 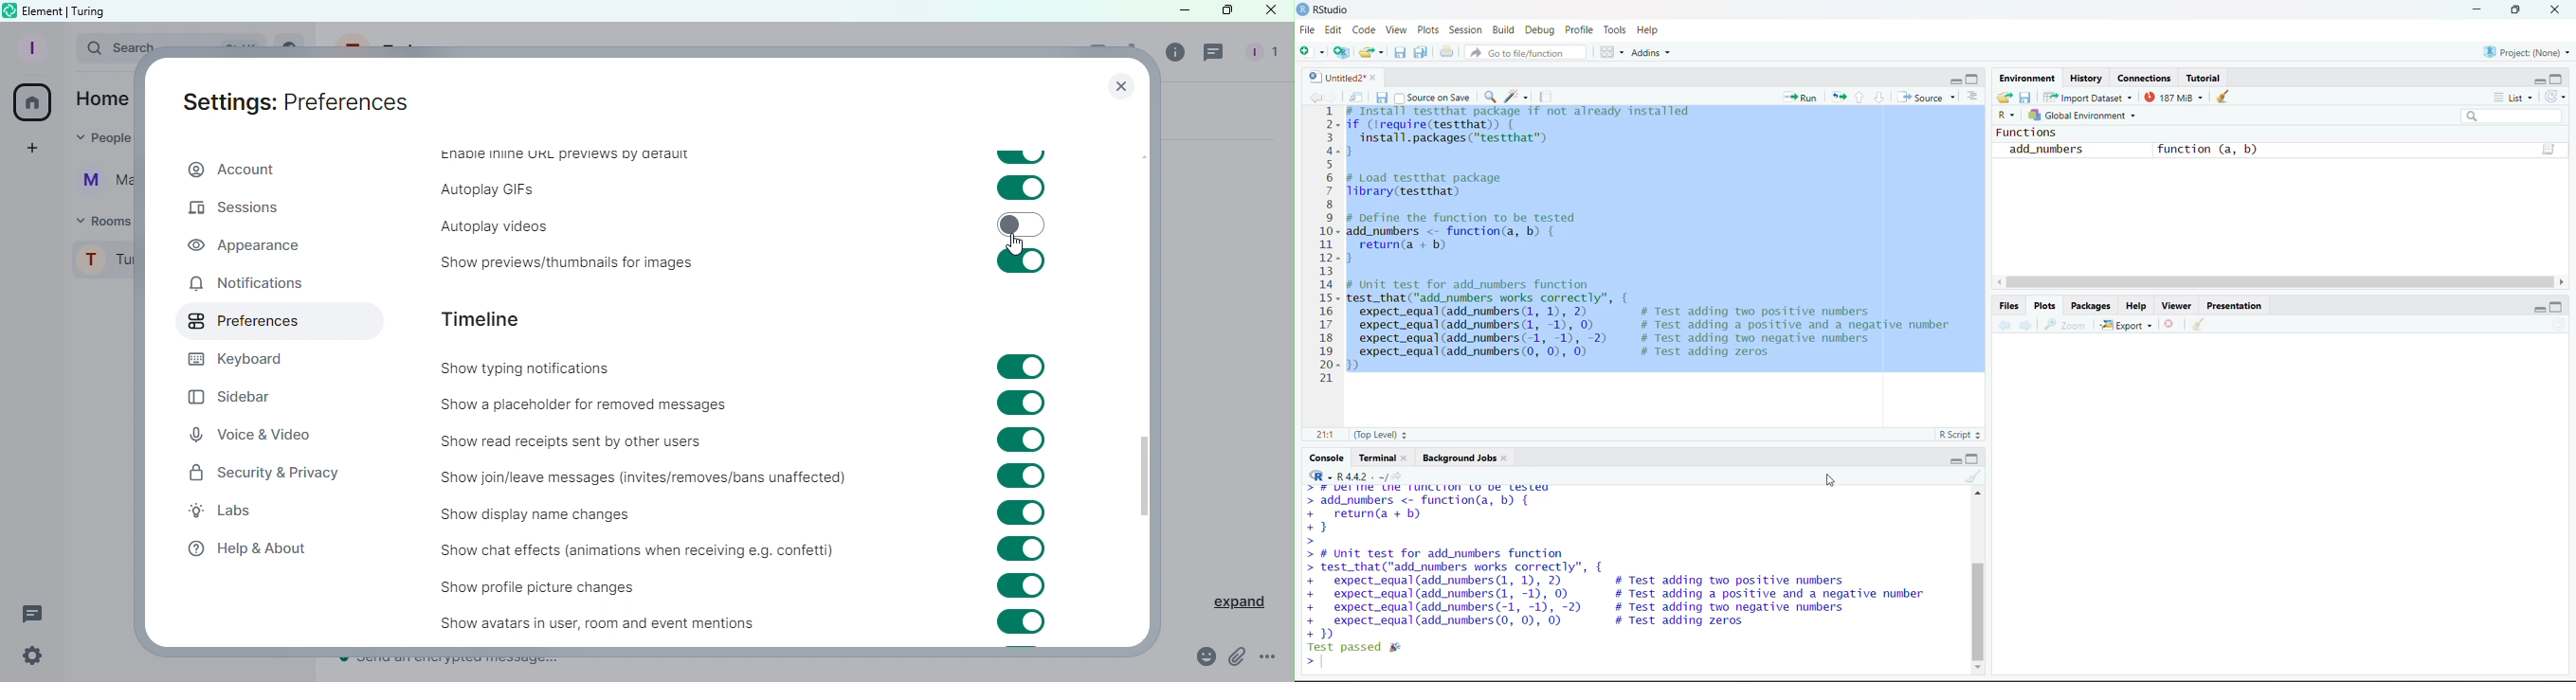 I want to click on close, so click(x=2557, y=10).